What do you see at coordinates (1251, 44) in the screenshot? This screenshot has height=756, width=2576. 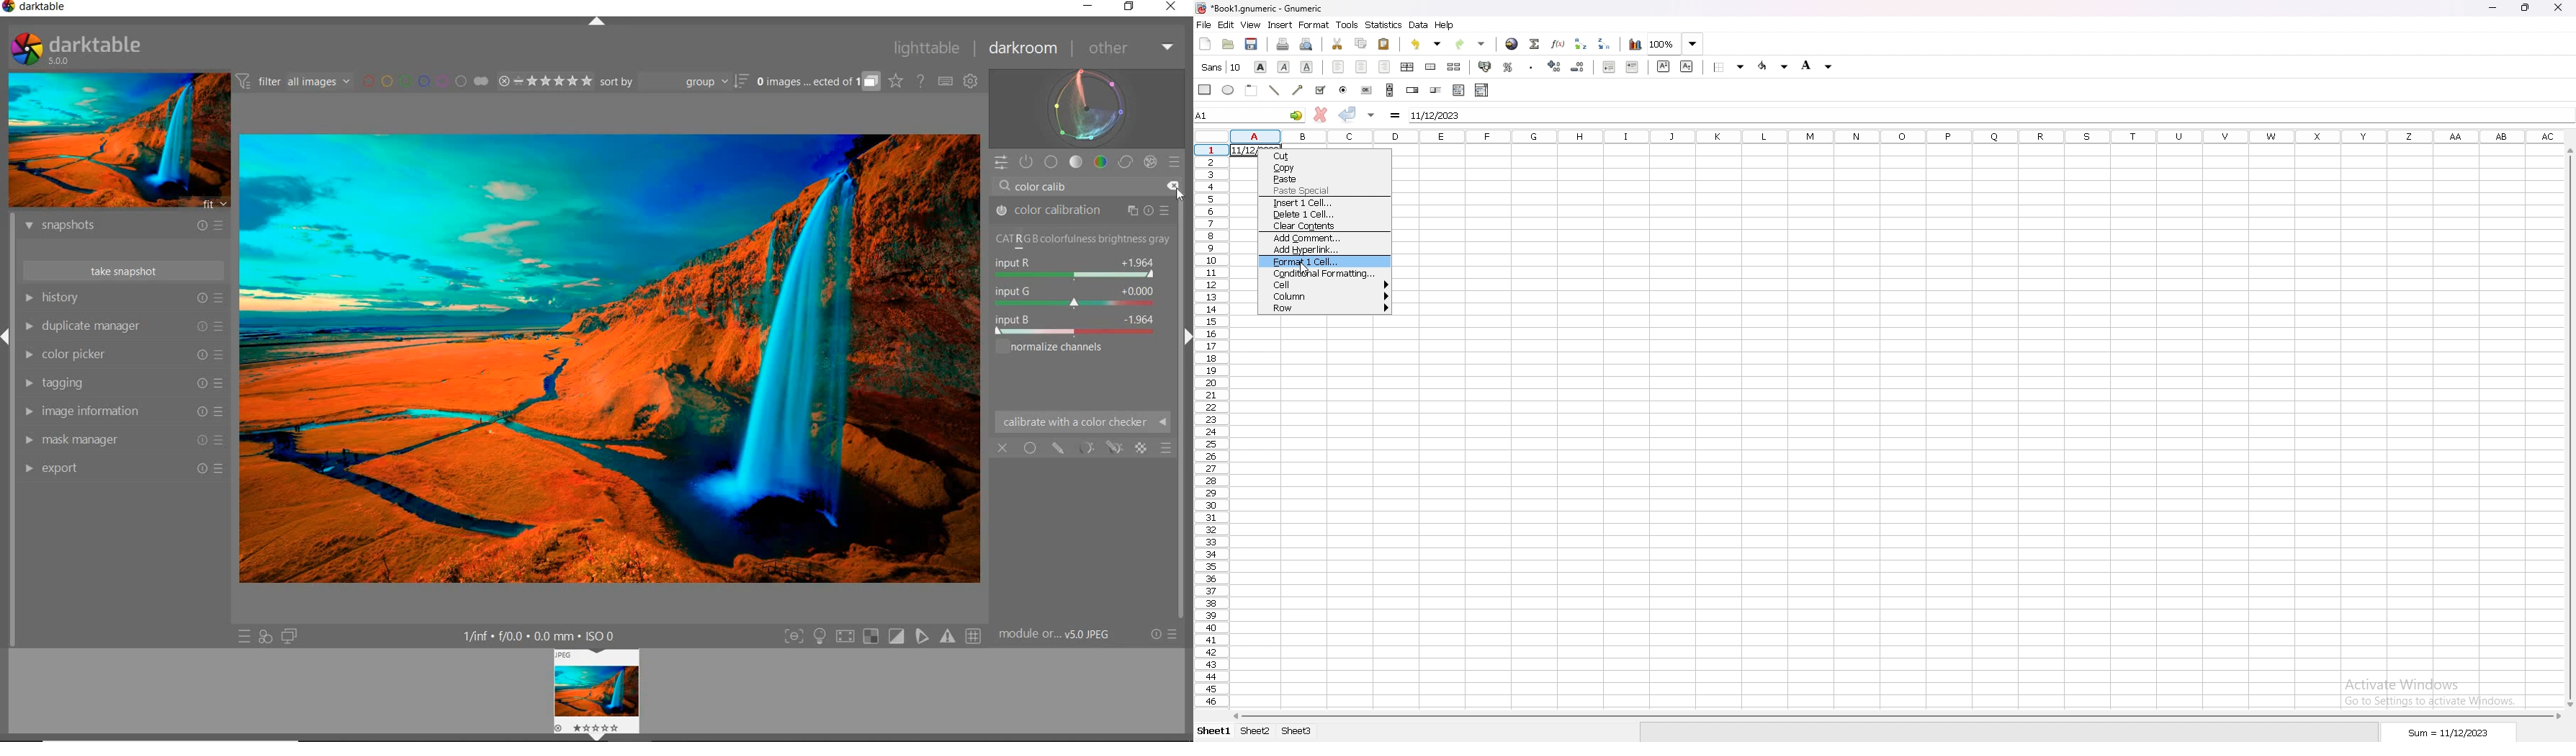 I see `save` at bounding box center [1251, 44].